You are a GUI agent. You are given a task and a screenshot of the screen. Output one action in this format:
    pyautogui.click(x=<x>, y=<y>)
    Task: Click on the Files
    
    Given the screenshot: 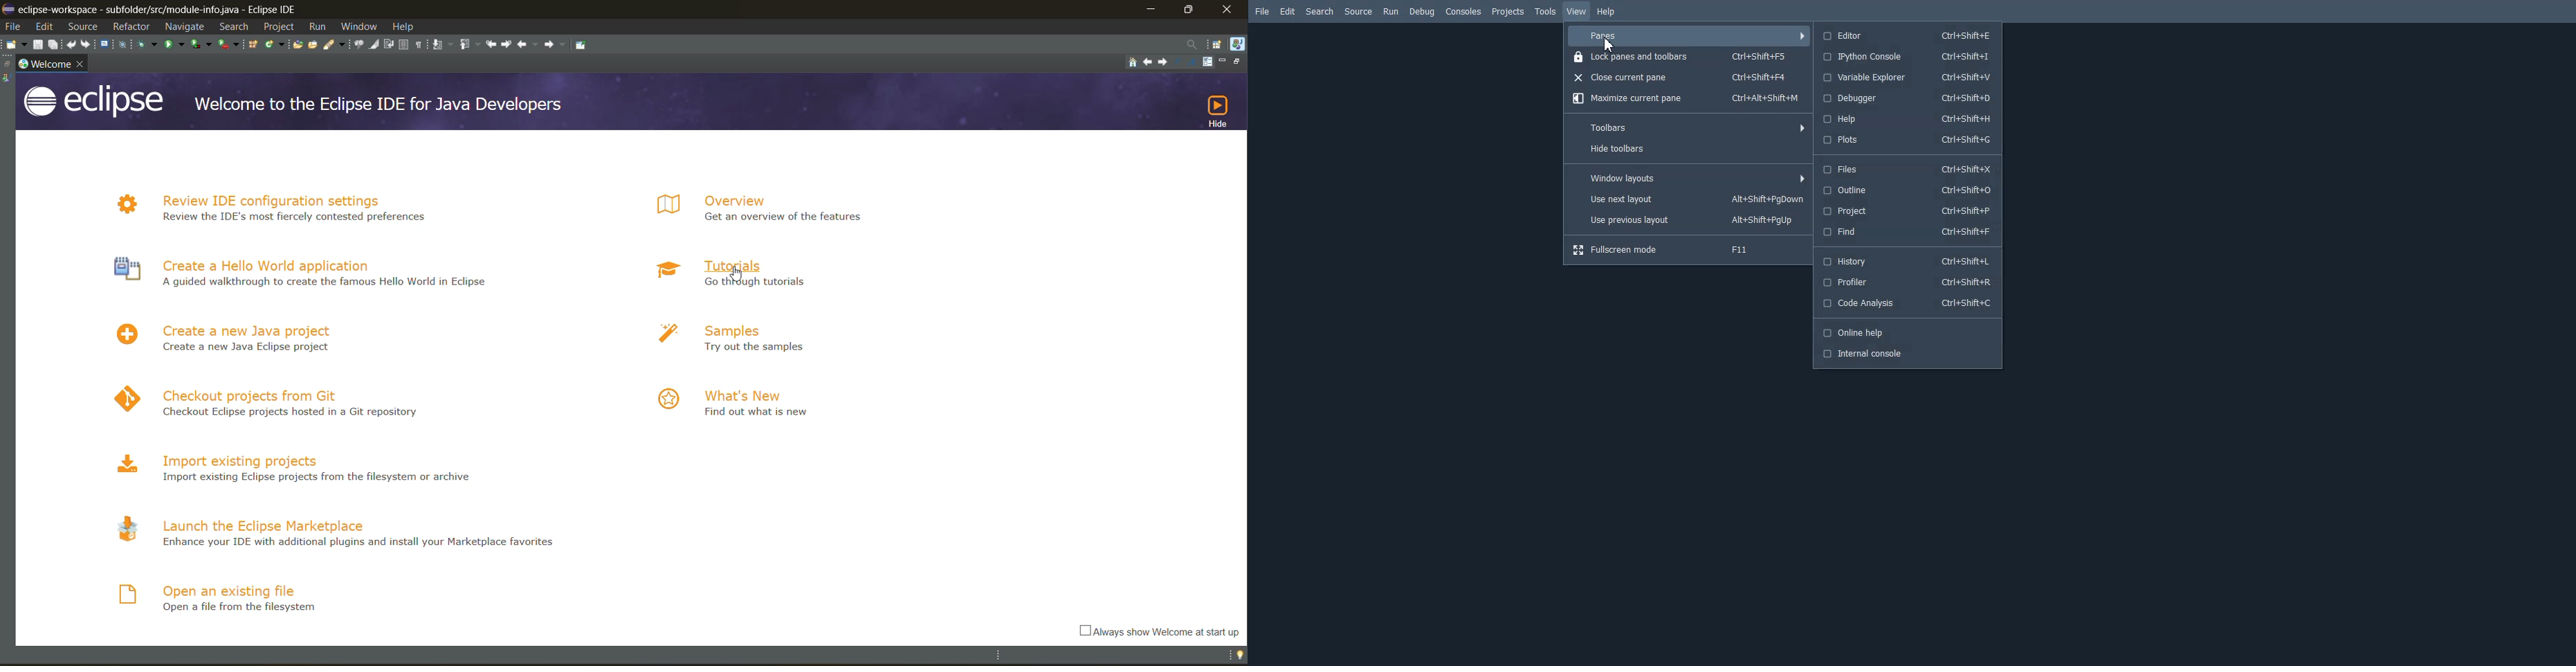 What is the action you would take?
    pyautogui.click(x=1906, y=170)
    